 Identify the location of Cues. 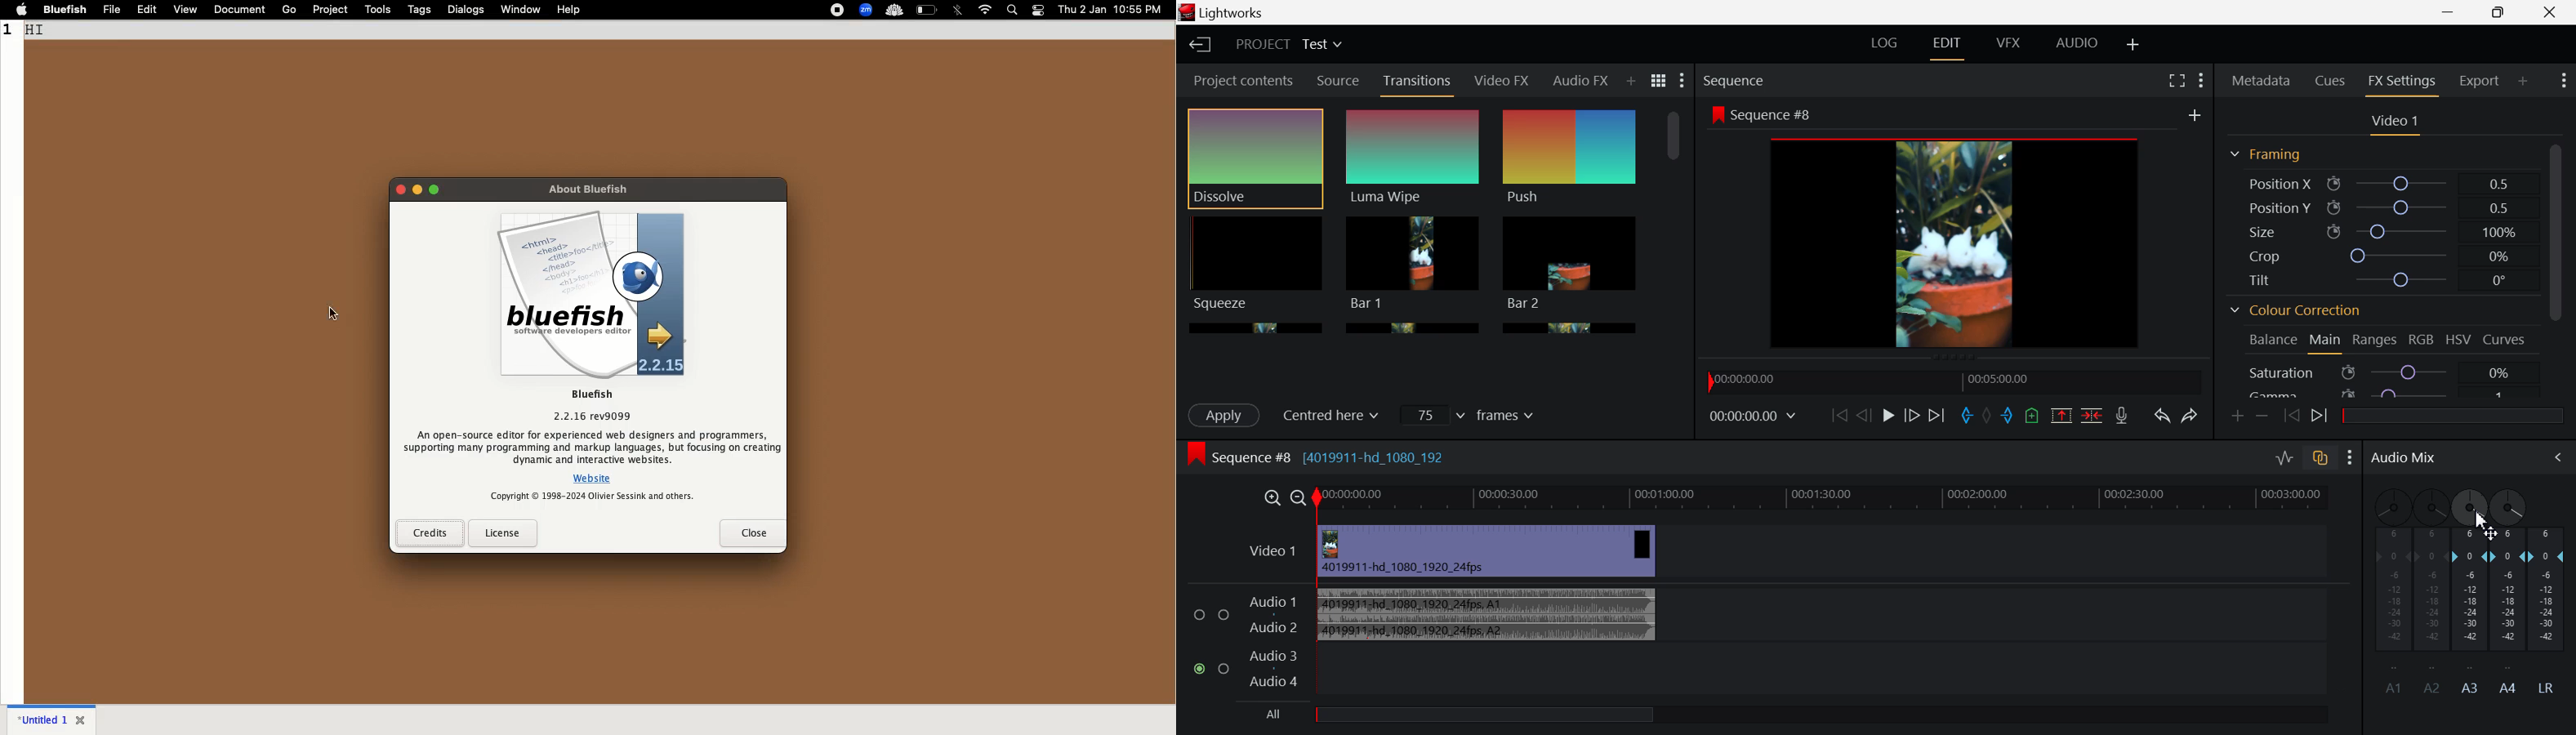
(2331, 81).